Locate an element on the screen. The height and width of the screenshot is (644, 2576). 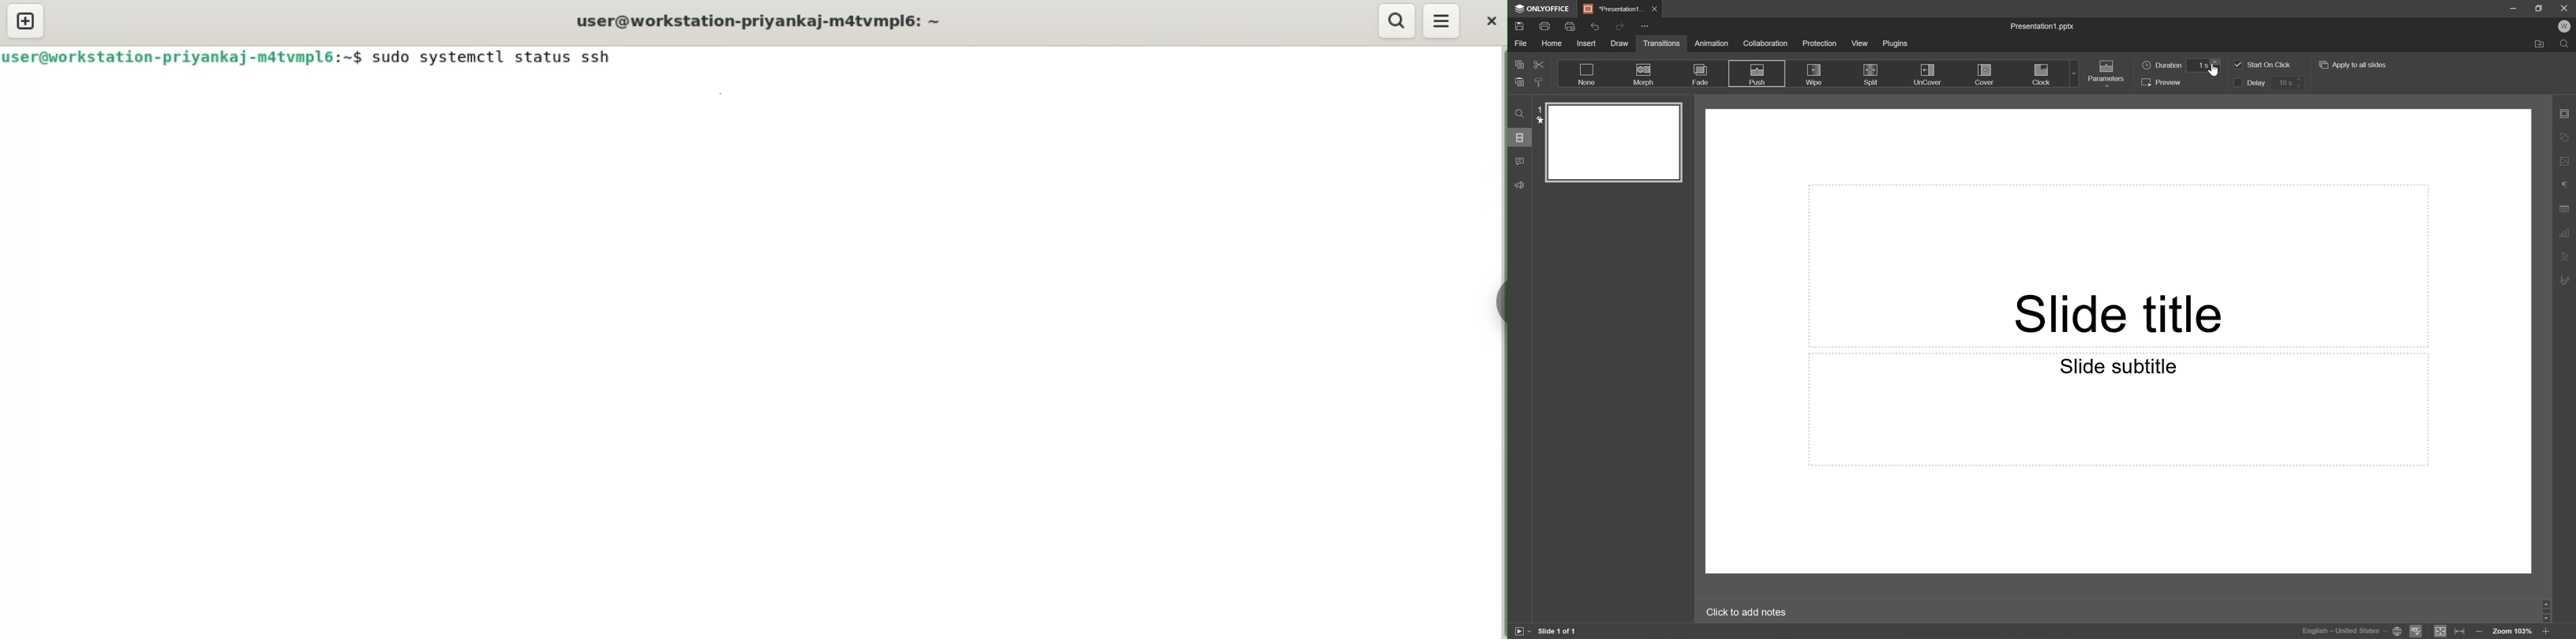
Fit to width is located at coordinates (2461, 632).